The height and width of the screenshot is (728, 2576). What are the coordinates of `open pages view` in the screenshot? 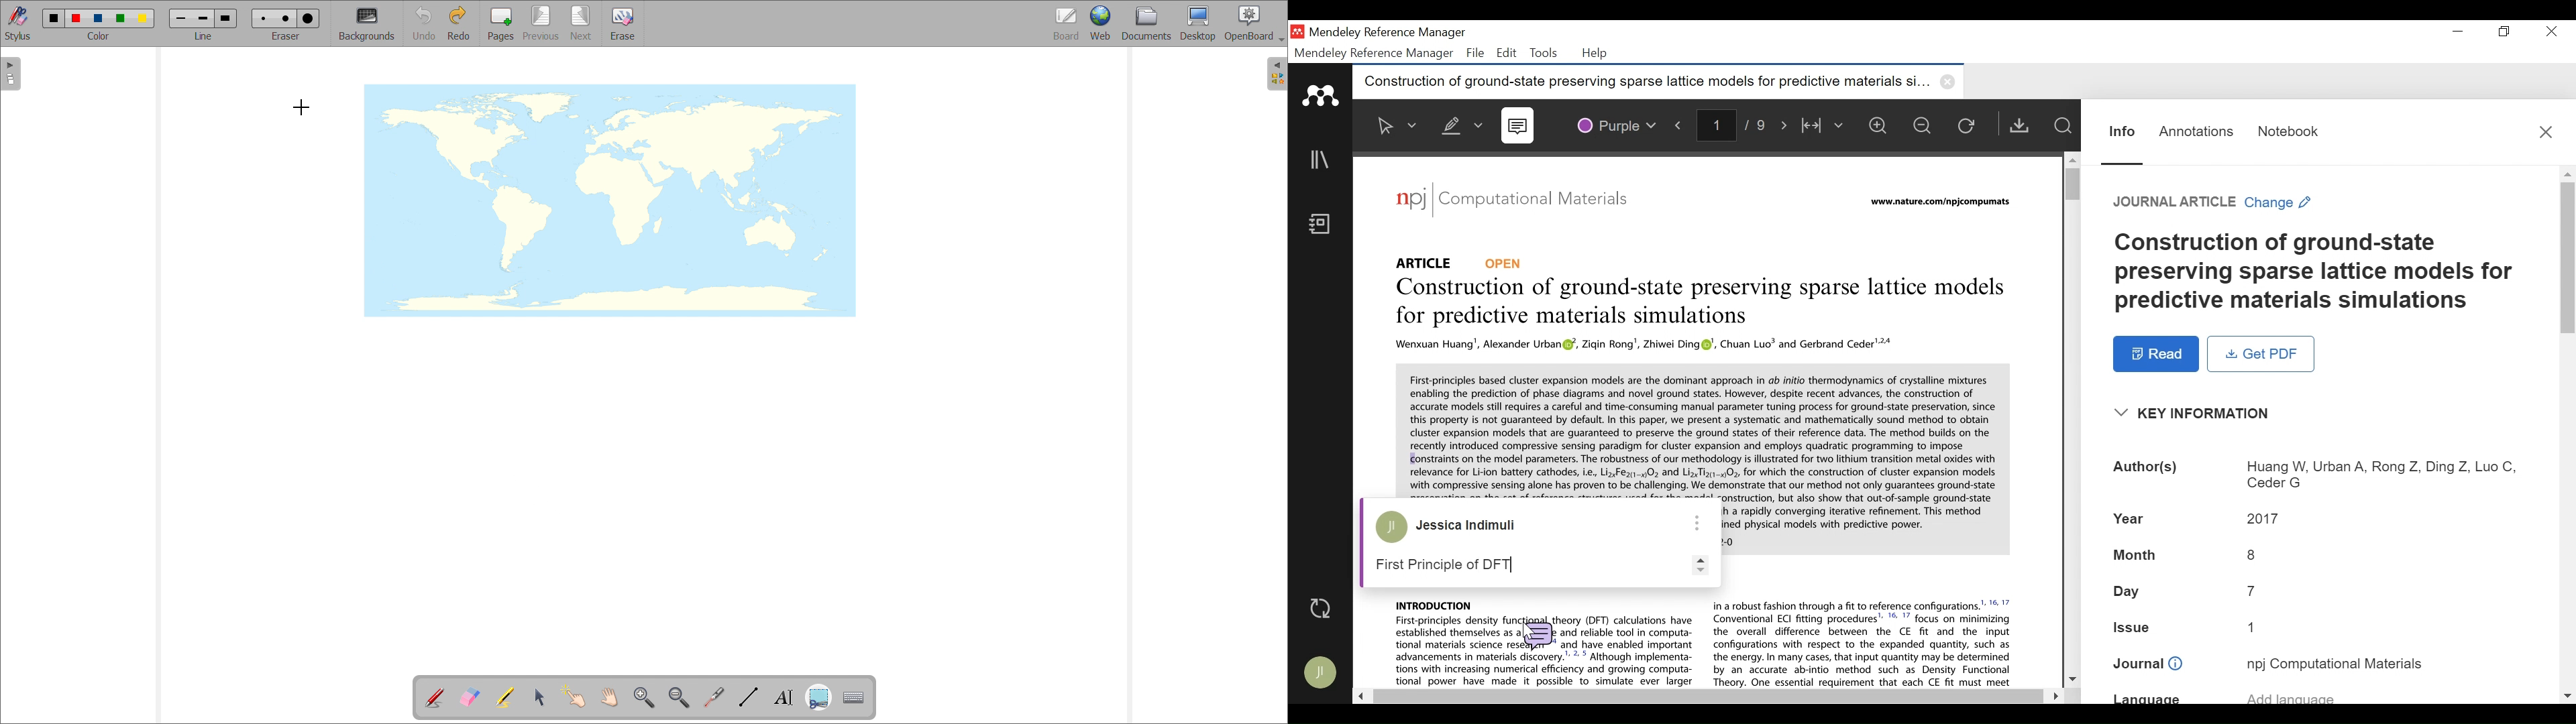 It's located at (11, 74).